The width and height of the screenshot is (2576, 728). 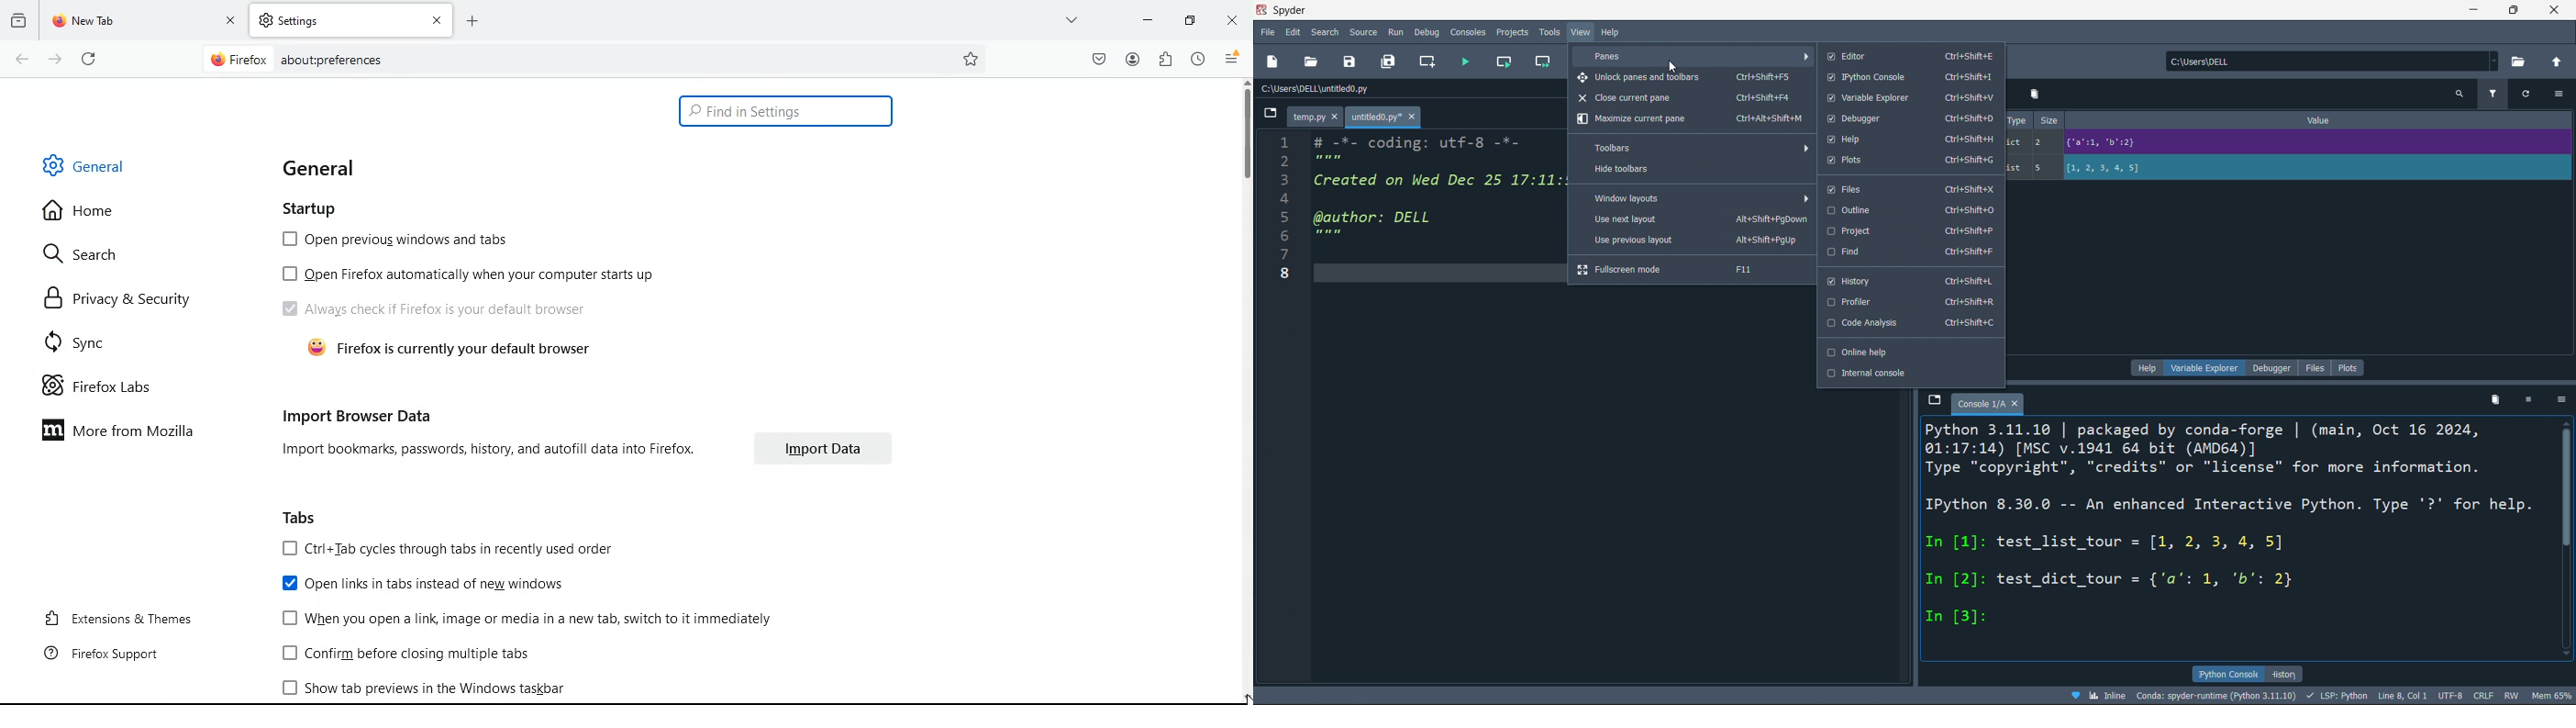 I want to click on Line numbers, so click(x=1283, y=214).